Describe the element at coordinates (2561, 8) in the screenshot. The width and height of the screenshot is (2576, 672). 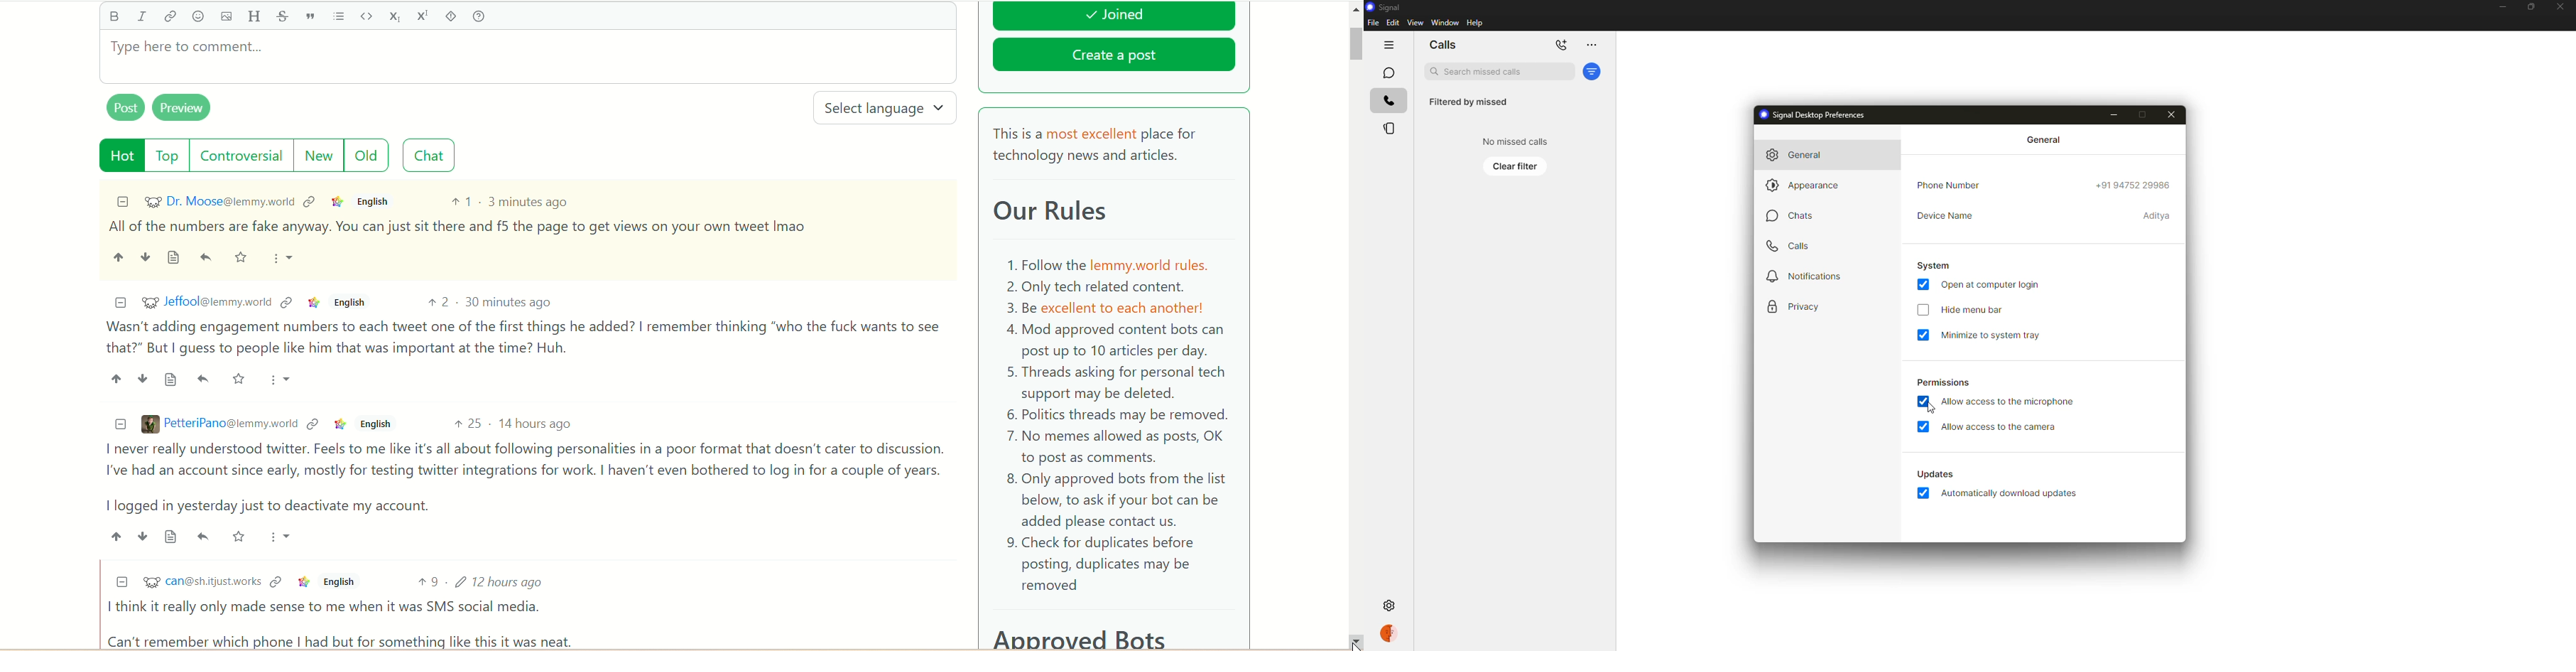
I see `close` at that location.